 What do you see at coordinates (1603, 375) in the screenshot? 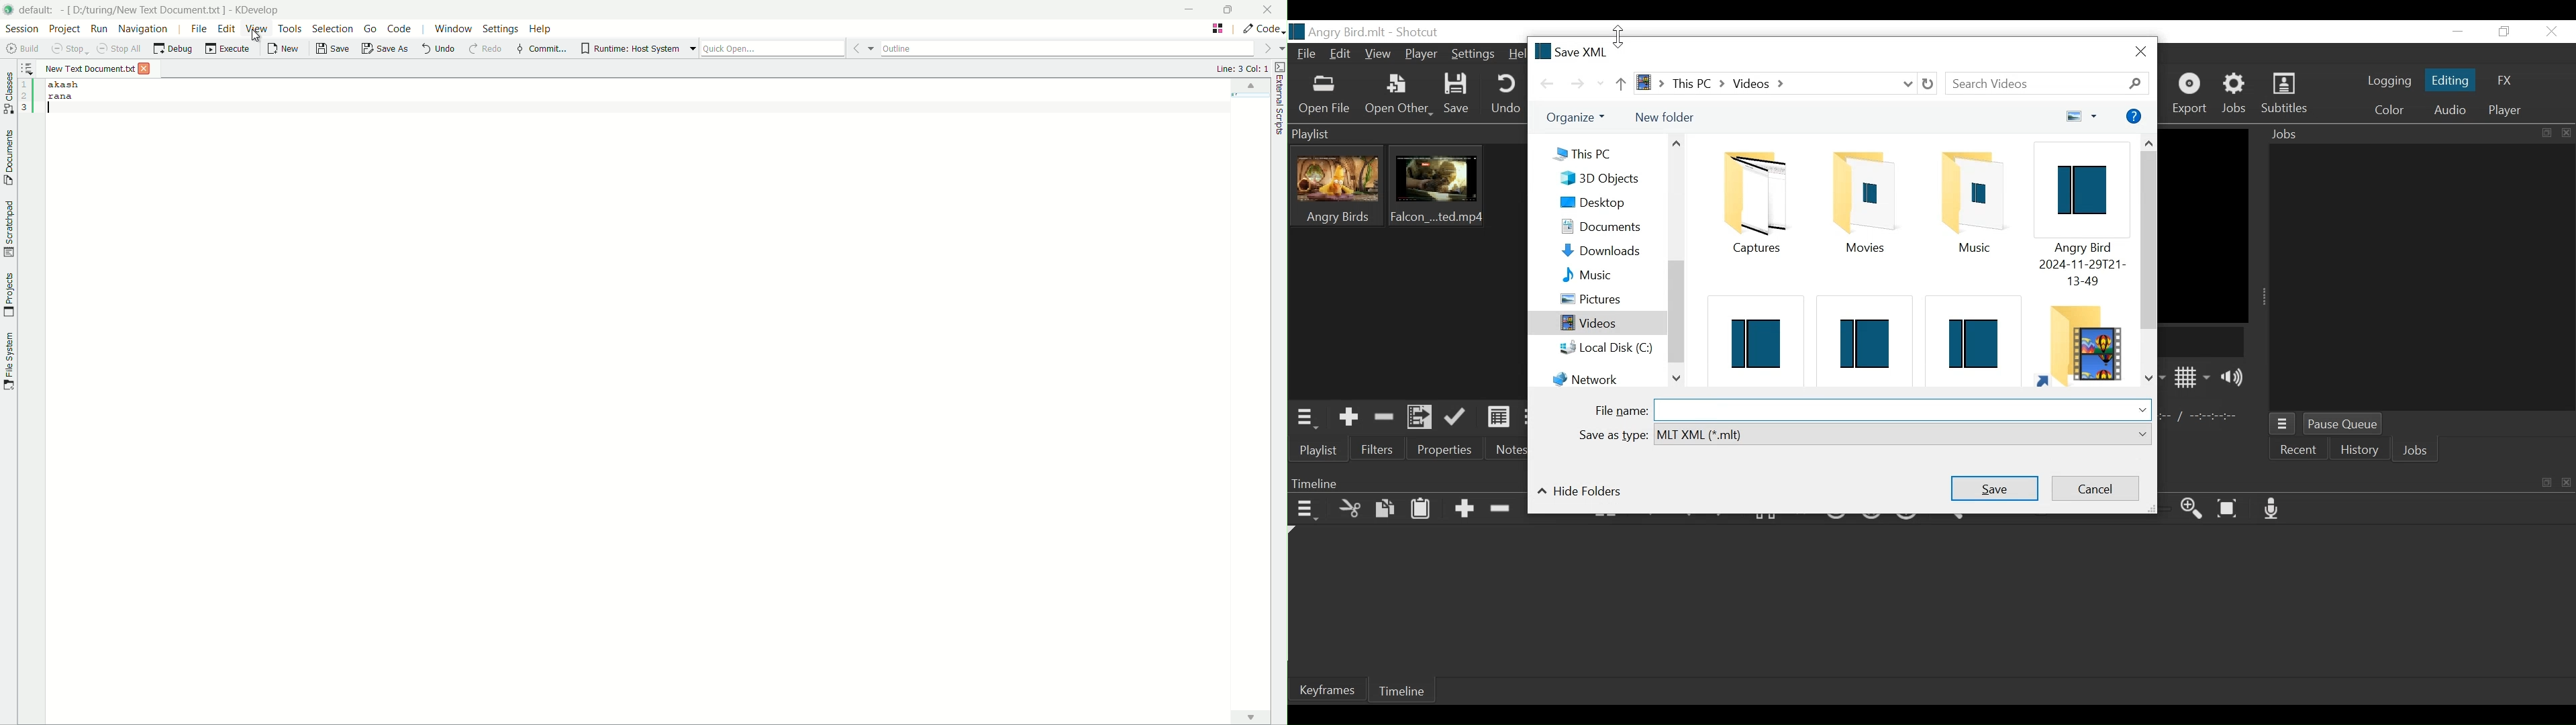
I see `Network` at bounding box center [1603, 375].